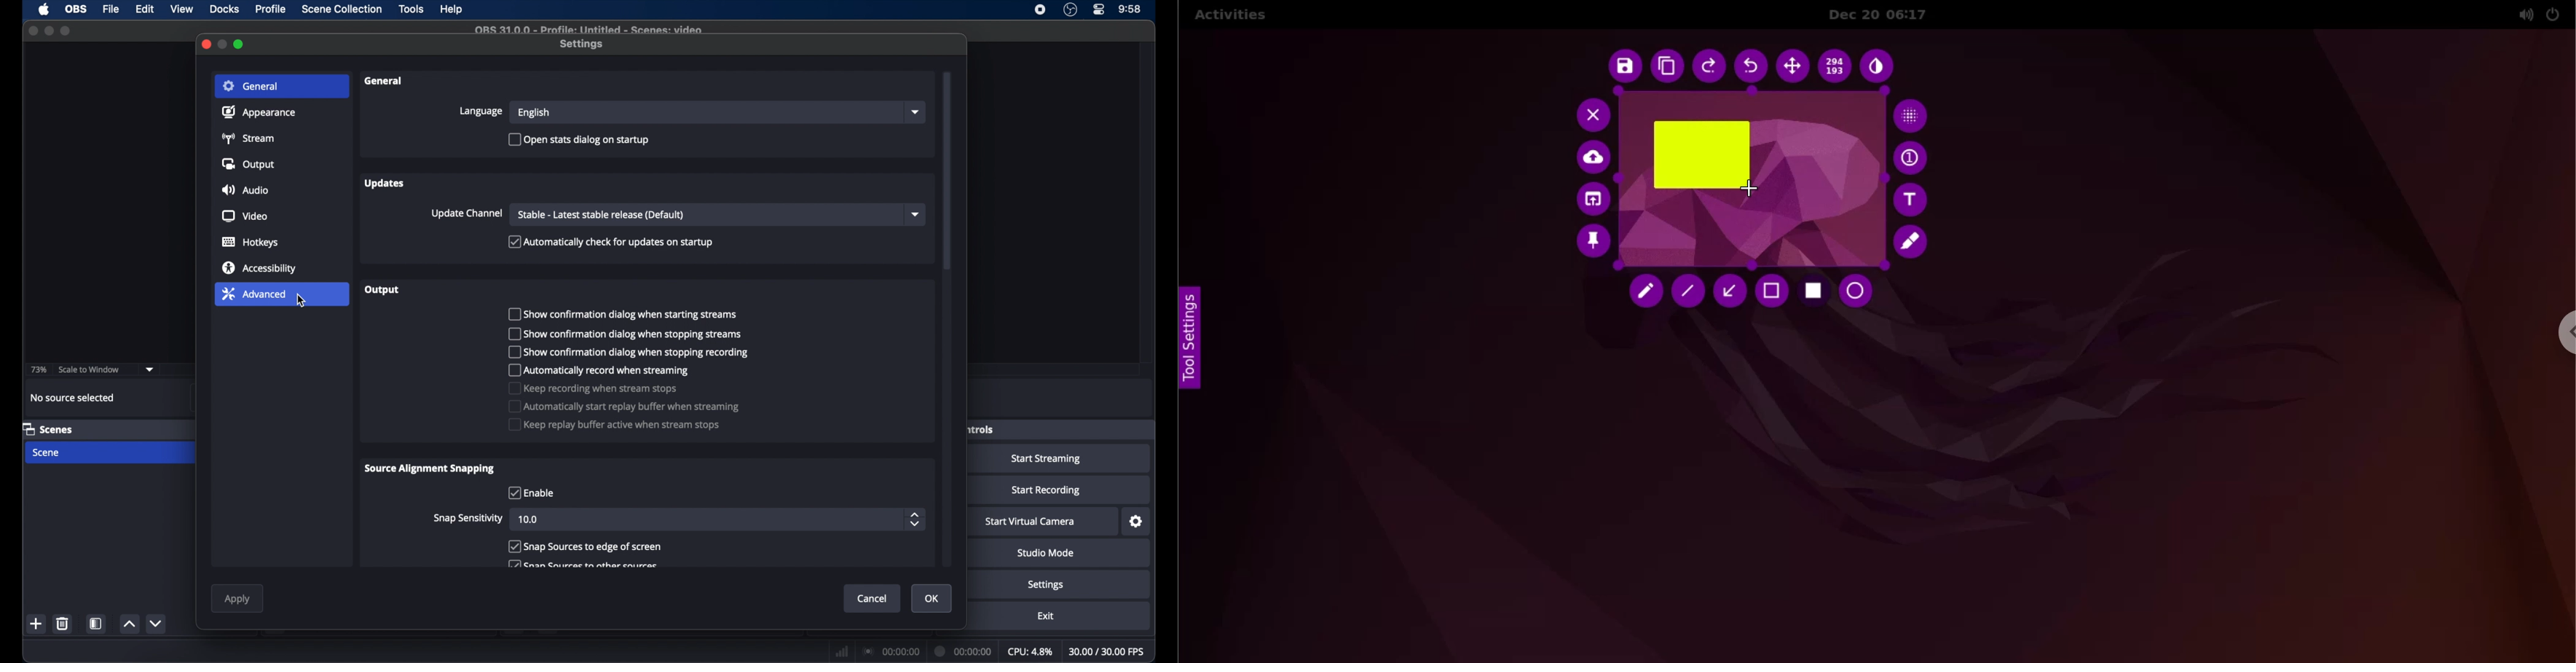 Image resolution: width=2576 pixels, height=672 pixels. I want to click on tools, so click(412, 10).